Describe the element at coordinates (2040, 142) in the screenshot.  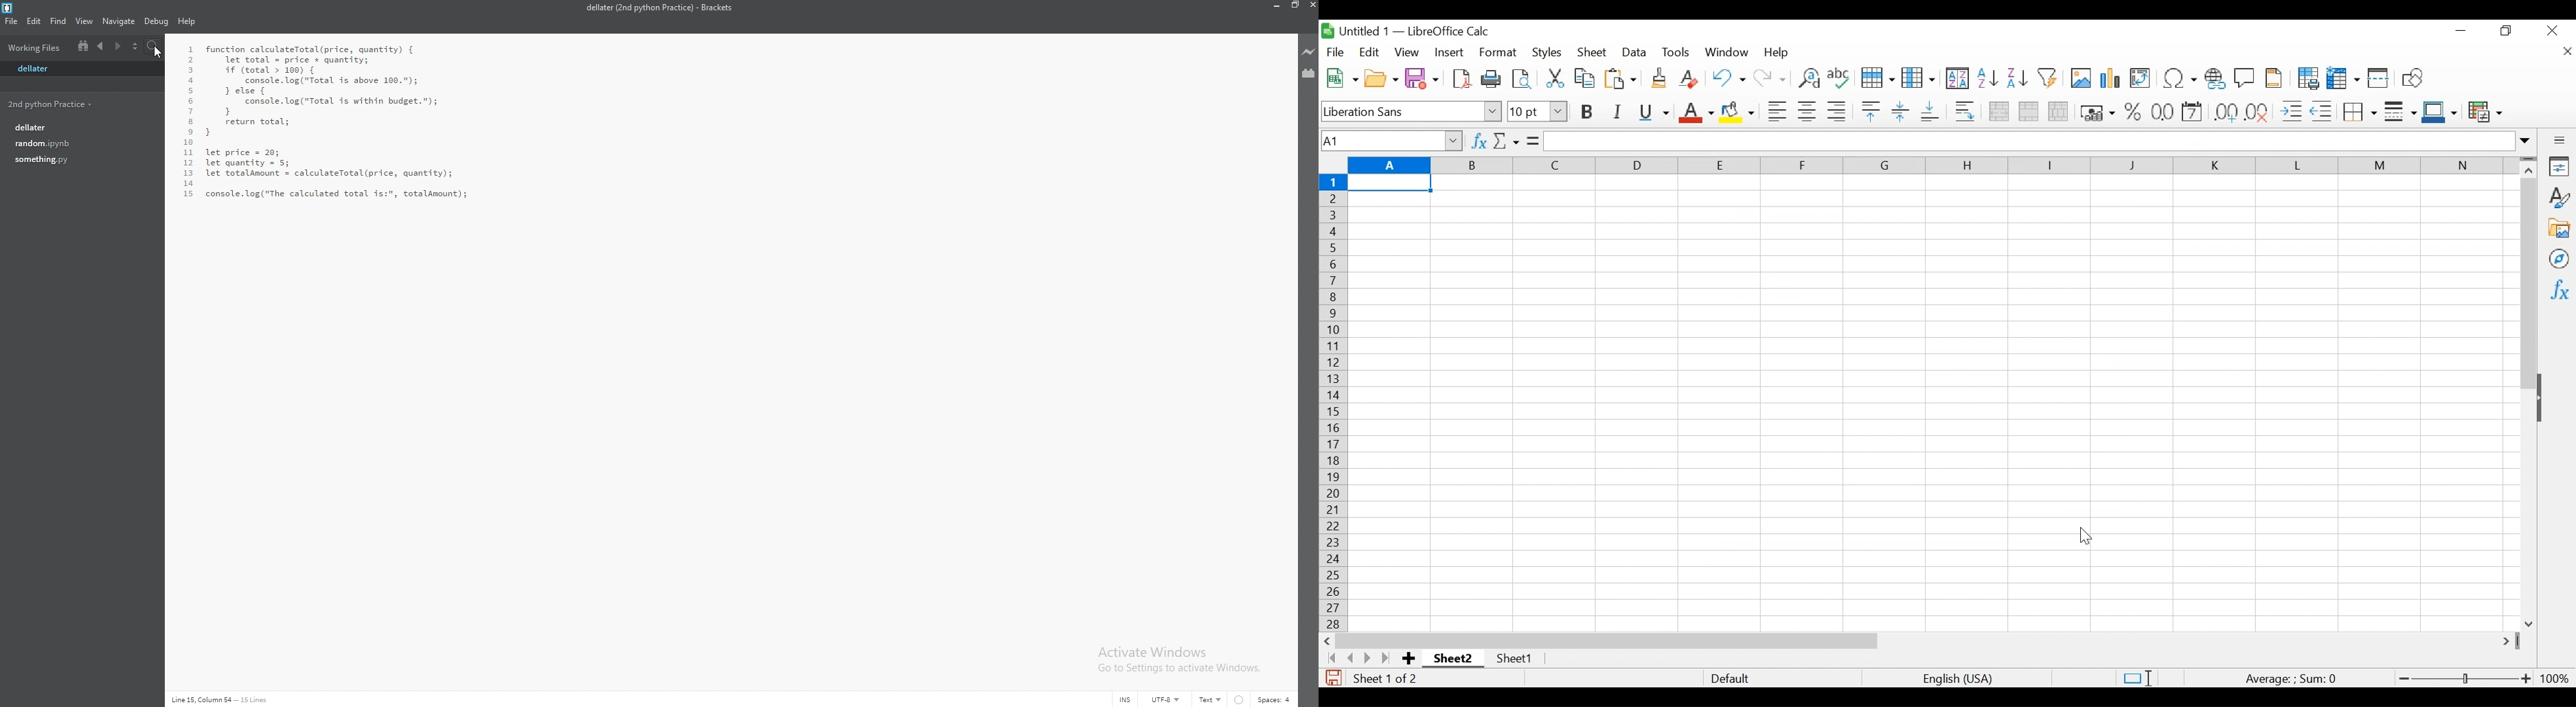
I see `Formular Bar` at that location.